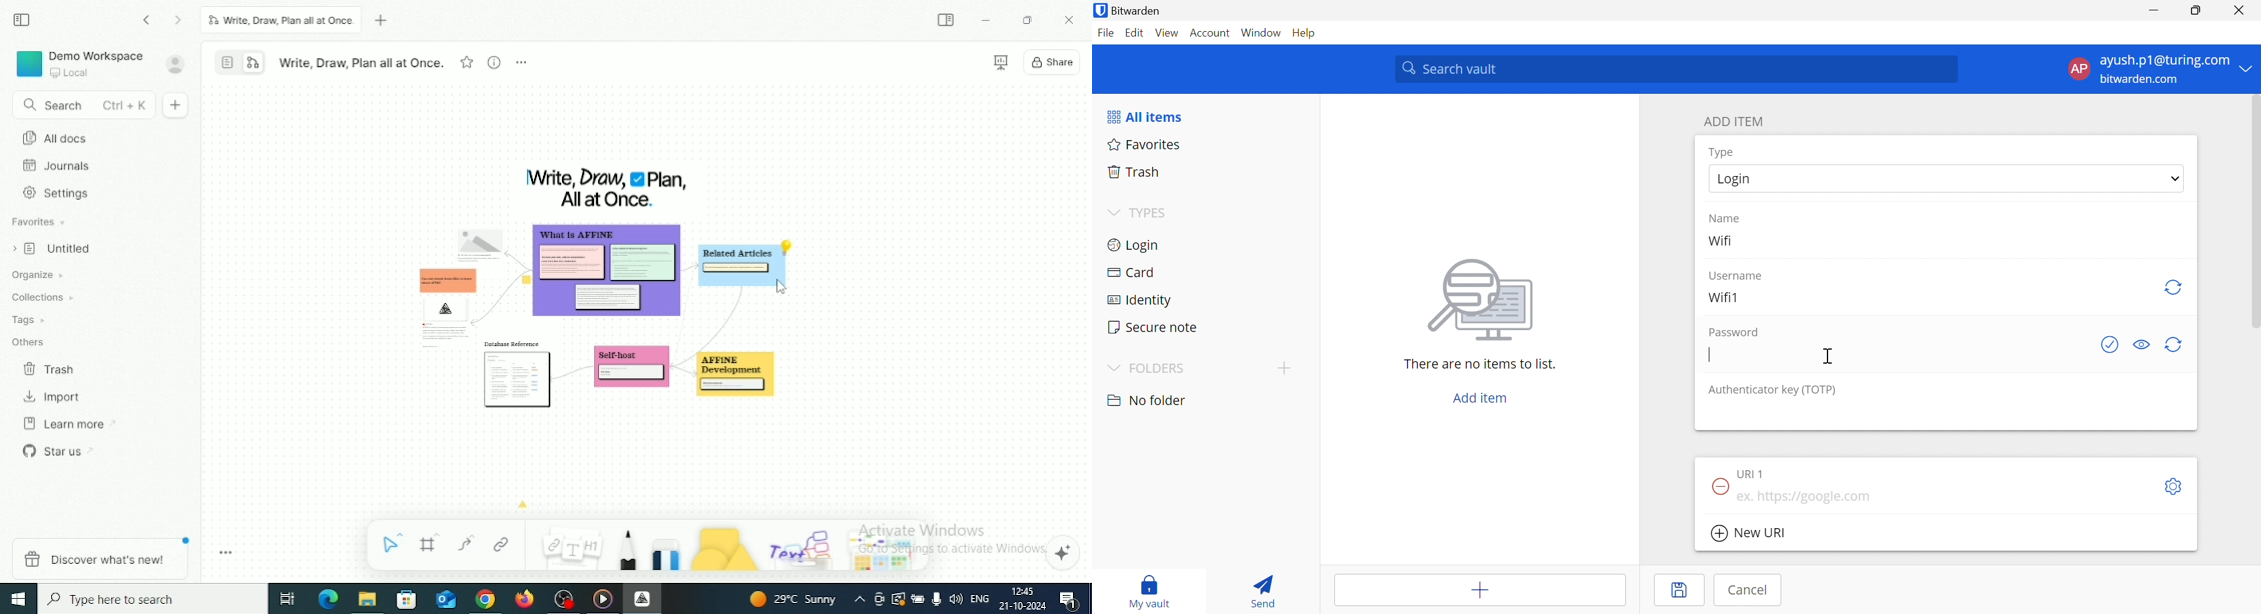 The image size is (2268, 616). I want to click on Show hidden icons, so click(860, 600).